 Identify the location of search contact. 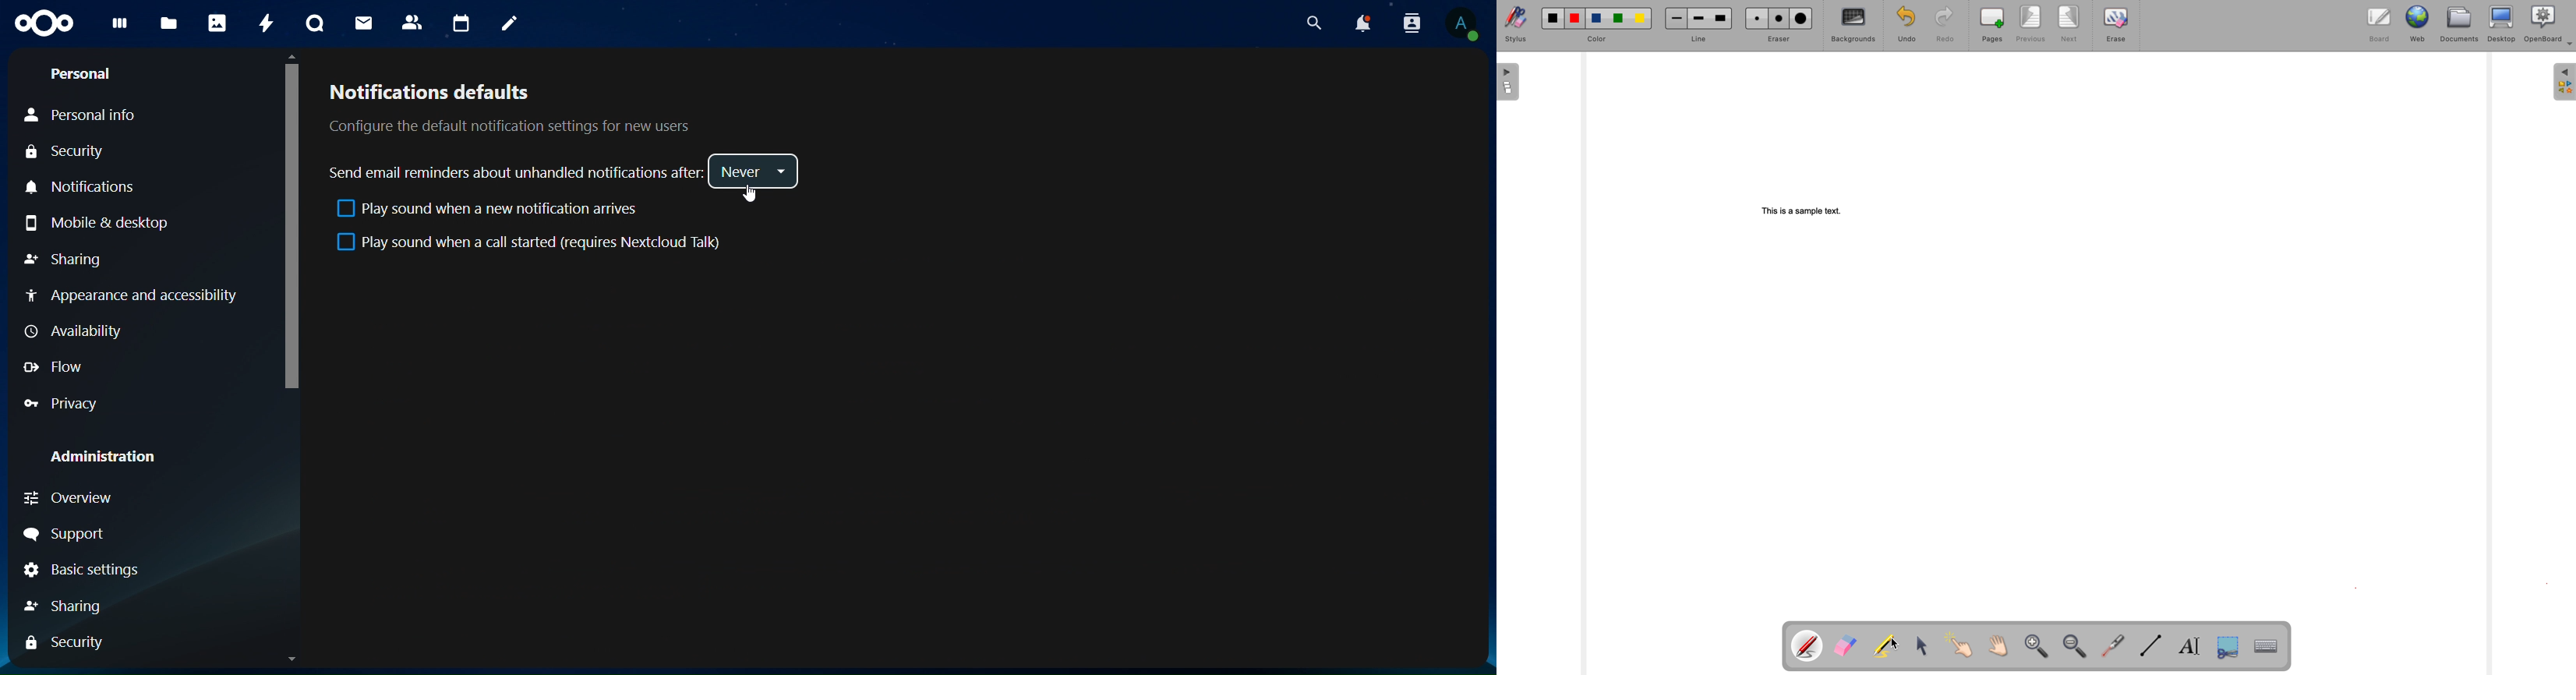
(1409, 22).